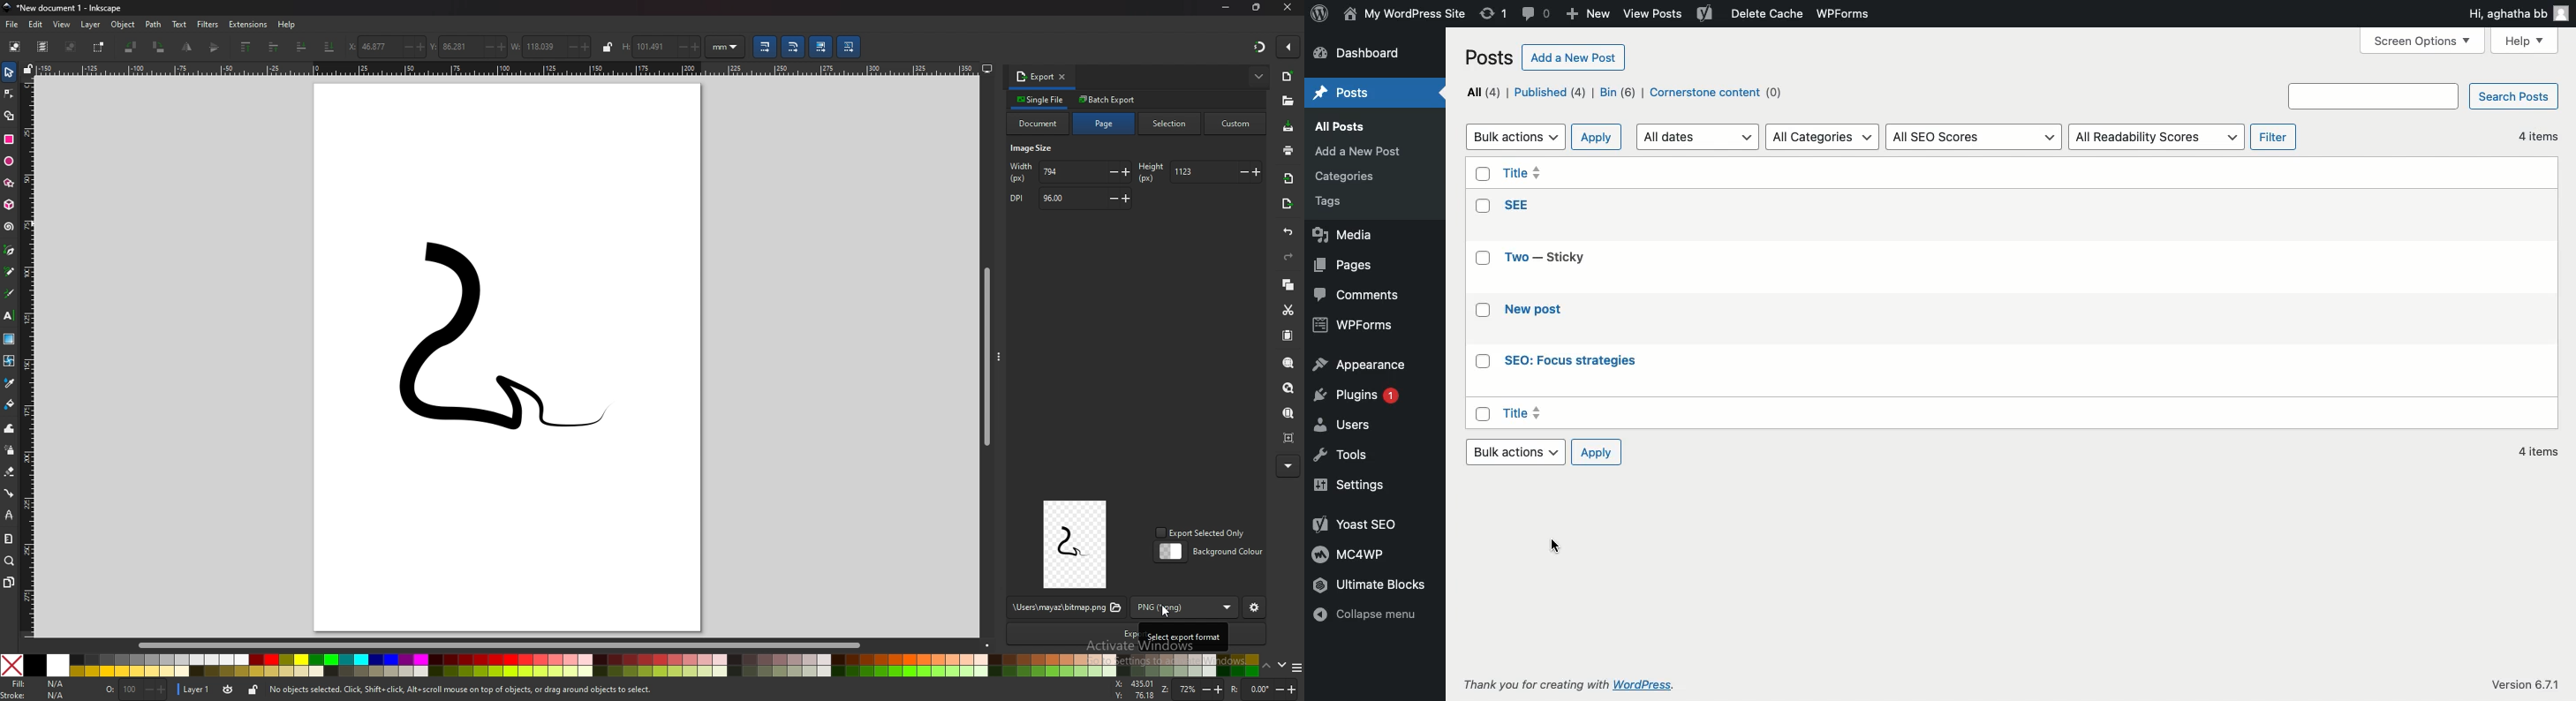  Describe the element at coordinates (1289, 127) in the screenshot. I see `save` at that location.